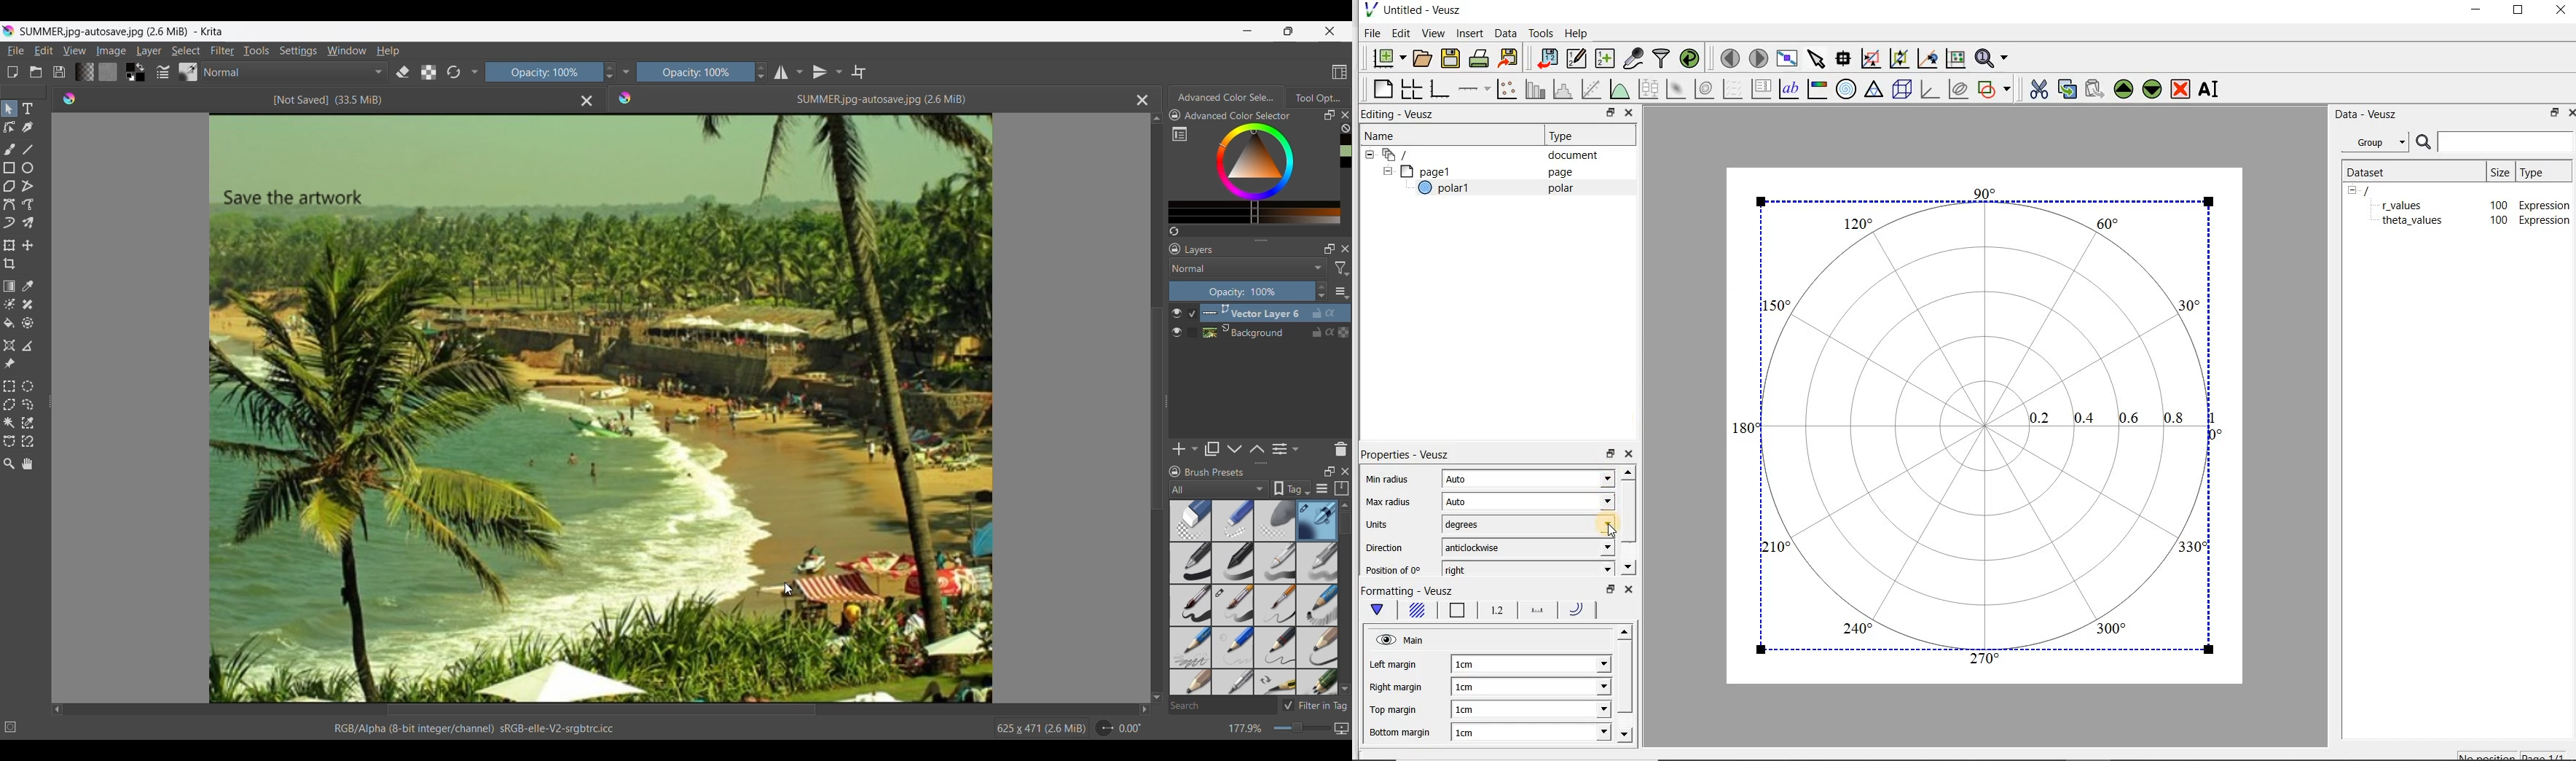  I want to click on Close earlier tab, so click(587, 101).